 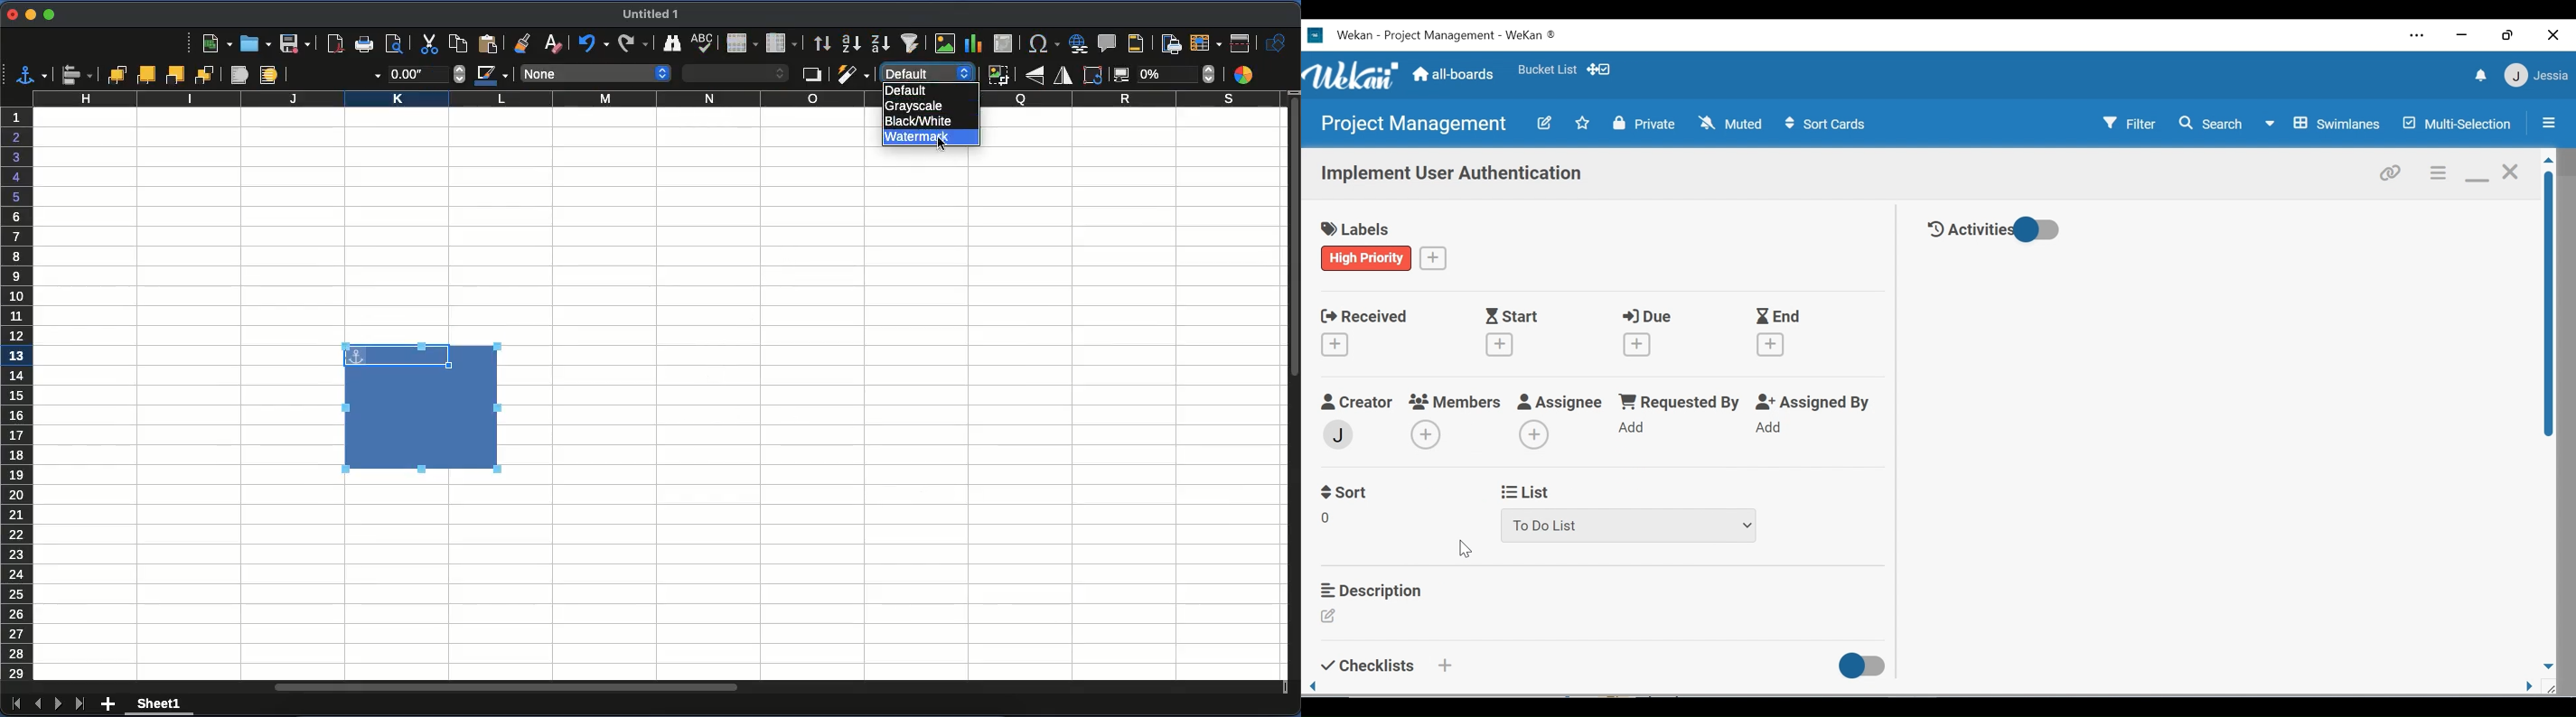 What do you see at coordinates (737, 73) in the screenshot?
I see `area style / filing` at bounding box center [737, 73].